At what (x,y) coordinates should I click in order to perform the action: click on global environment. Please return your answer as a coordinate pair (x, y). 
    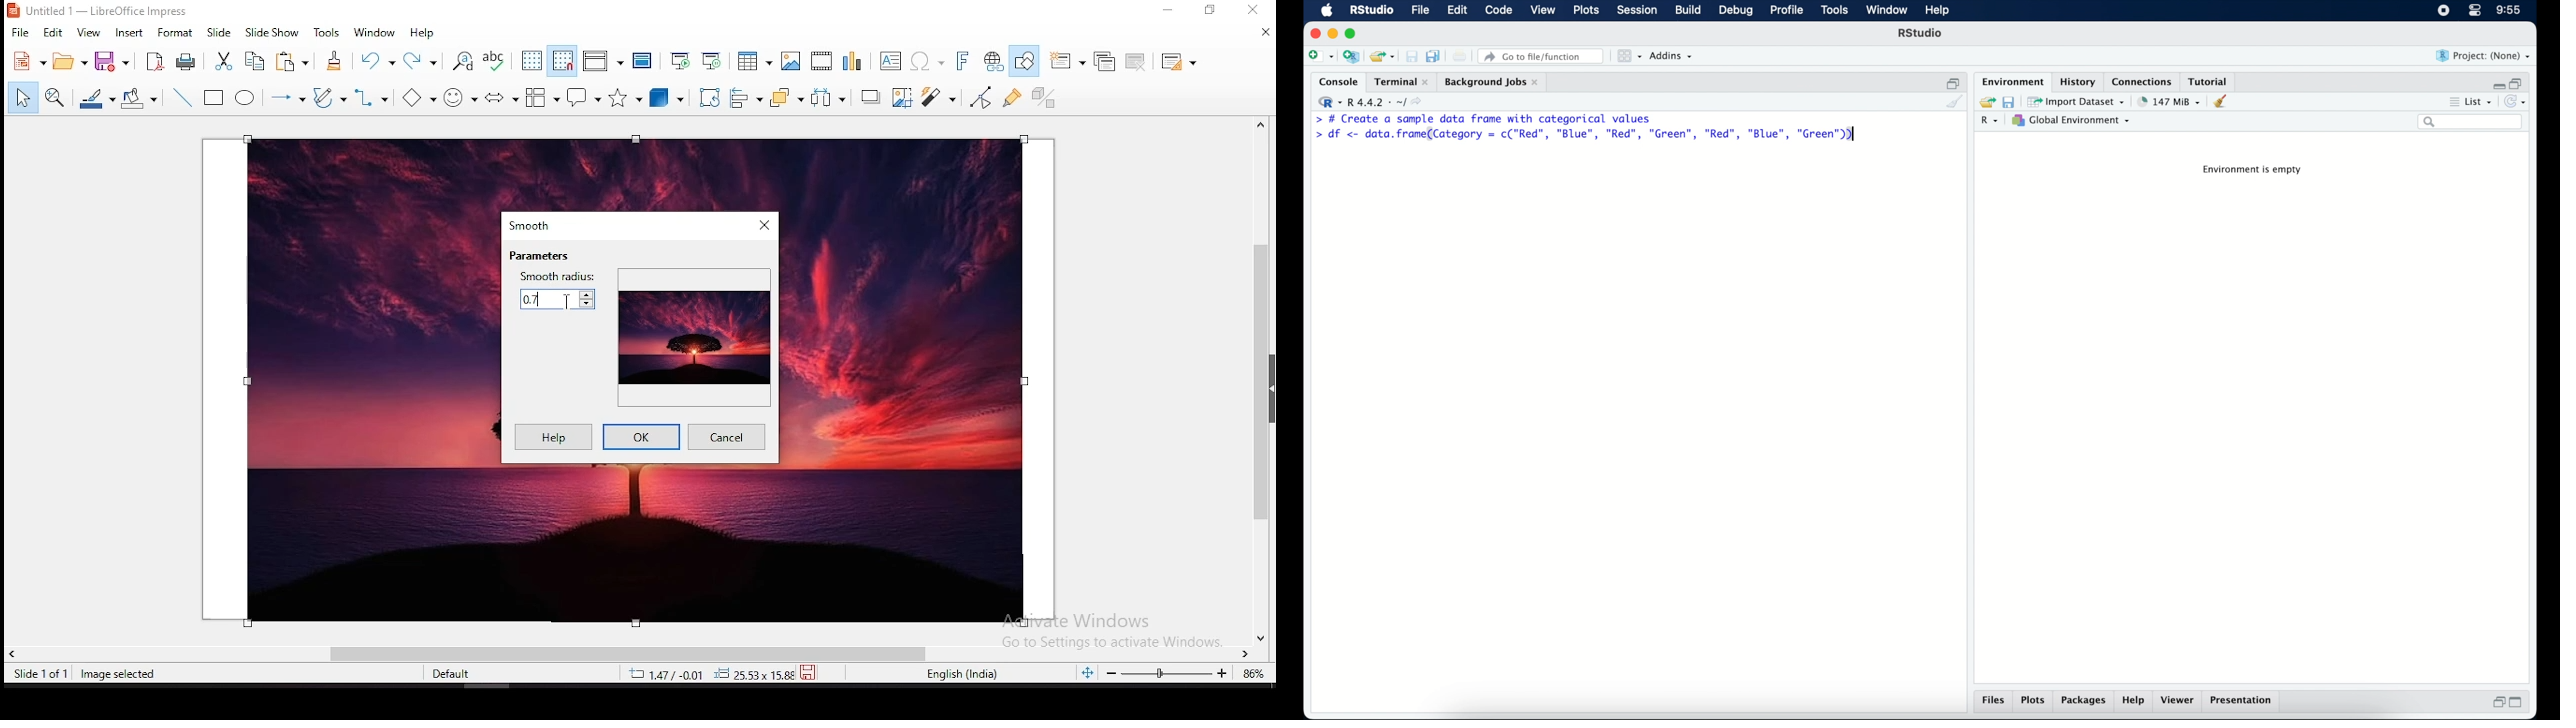
    Looking at the image, I should click on (2075, 121).